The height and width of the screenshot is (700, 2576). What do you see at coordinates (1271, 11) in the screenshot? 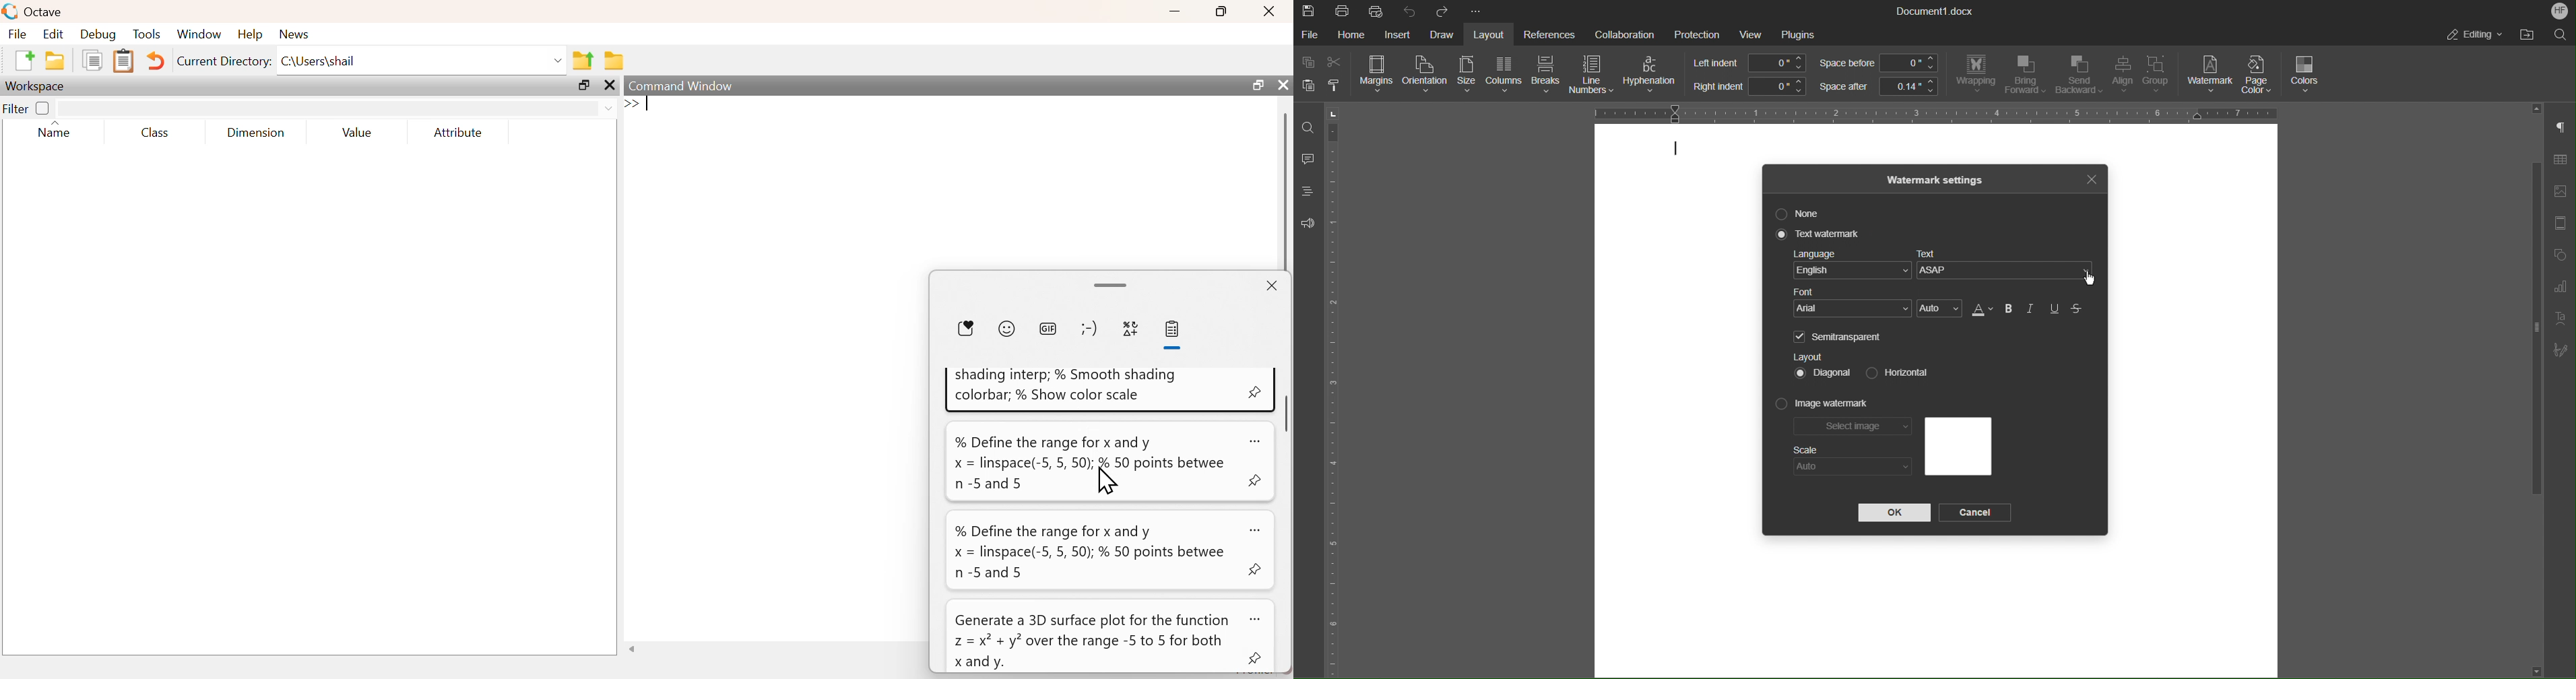
I see `close` at bounding box center [1271, 11].